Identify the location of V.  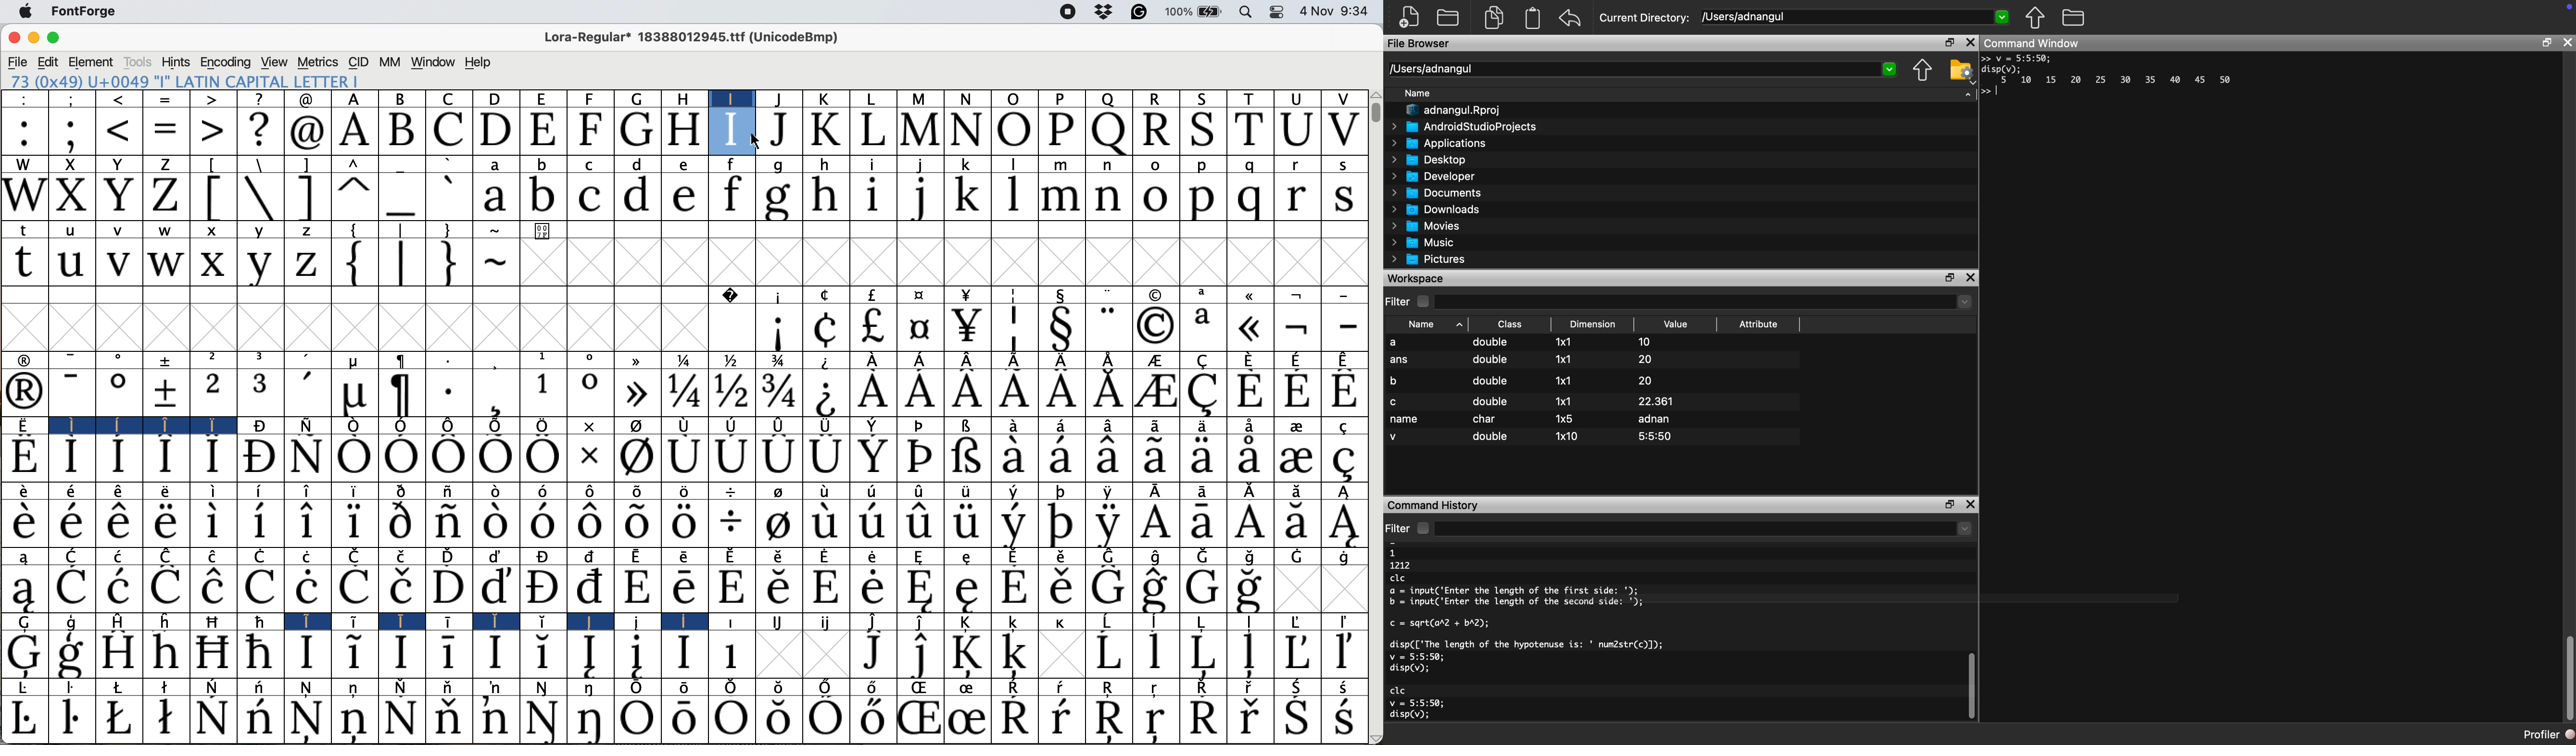
(1344, 130).